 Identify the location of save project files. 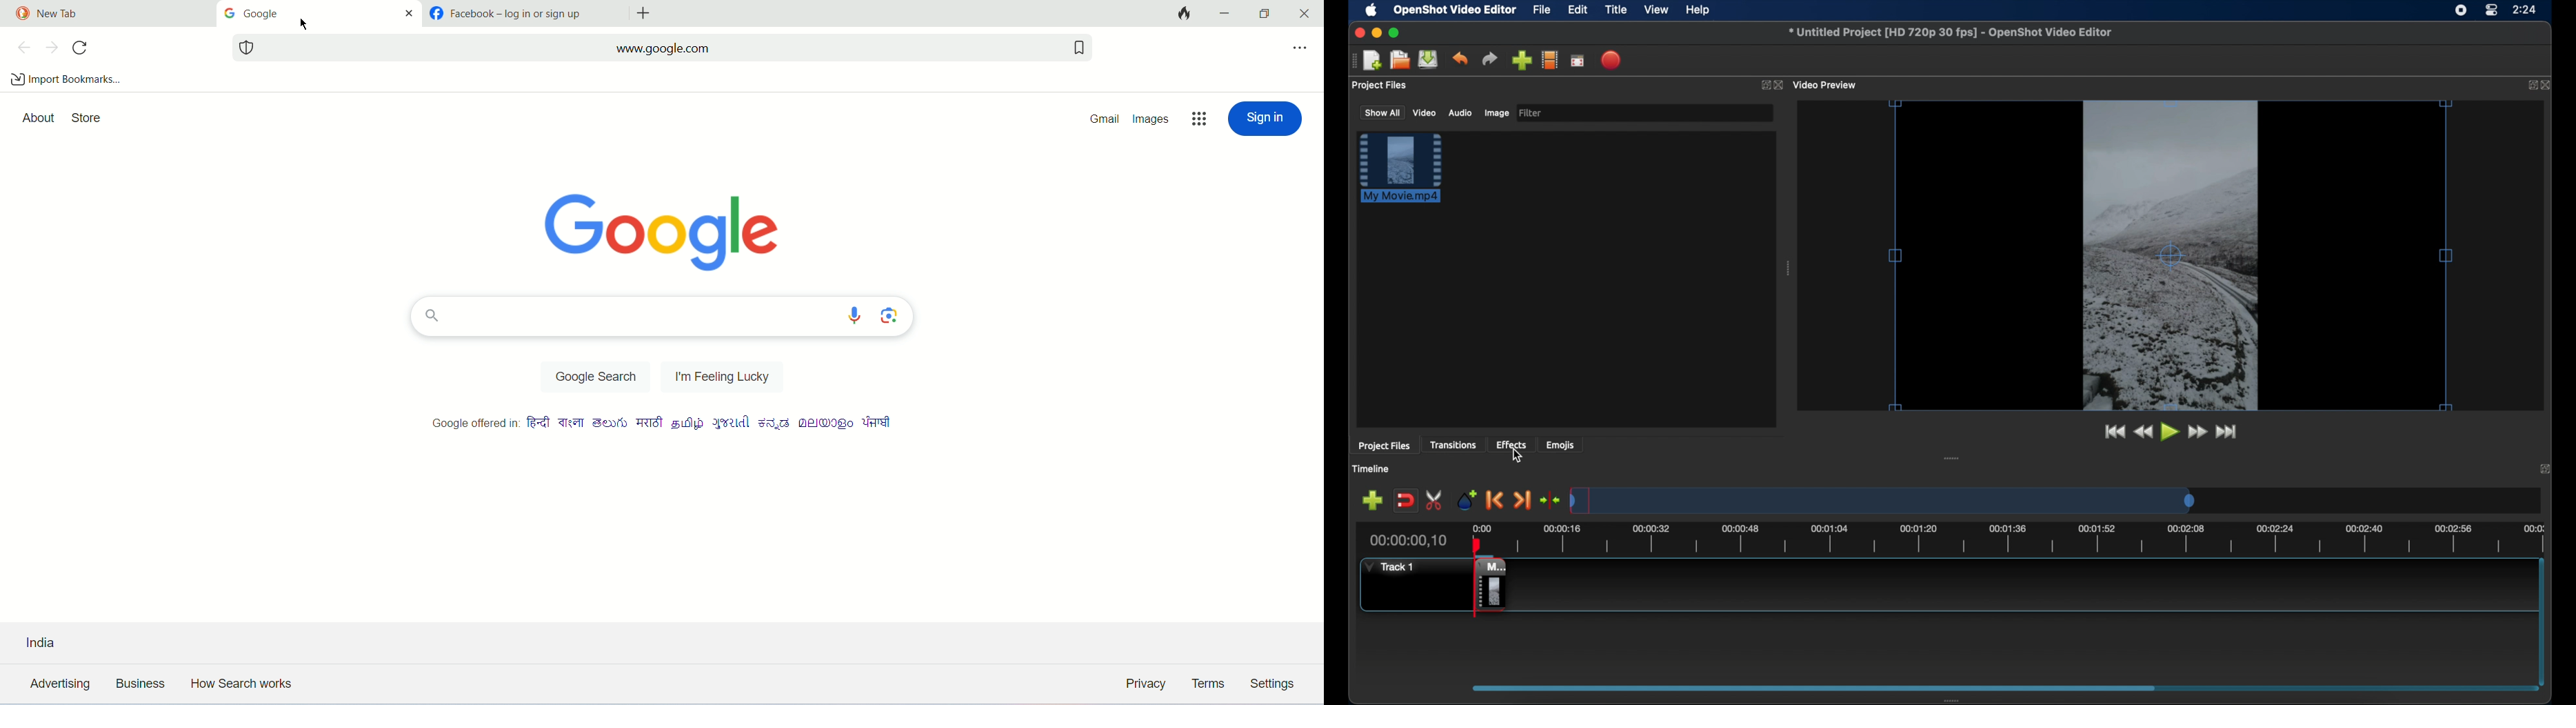
(1428, 59).